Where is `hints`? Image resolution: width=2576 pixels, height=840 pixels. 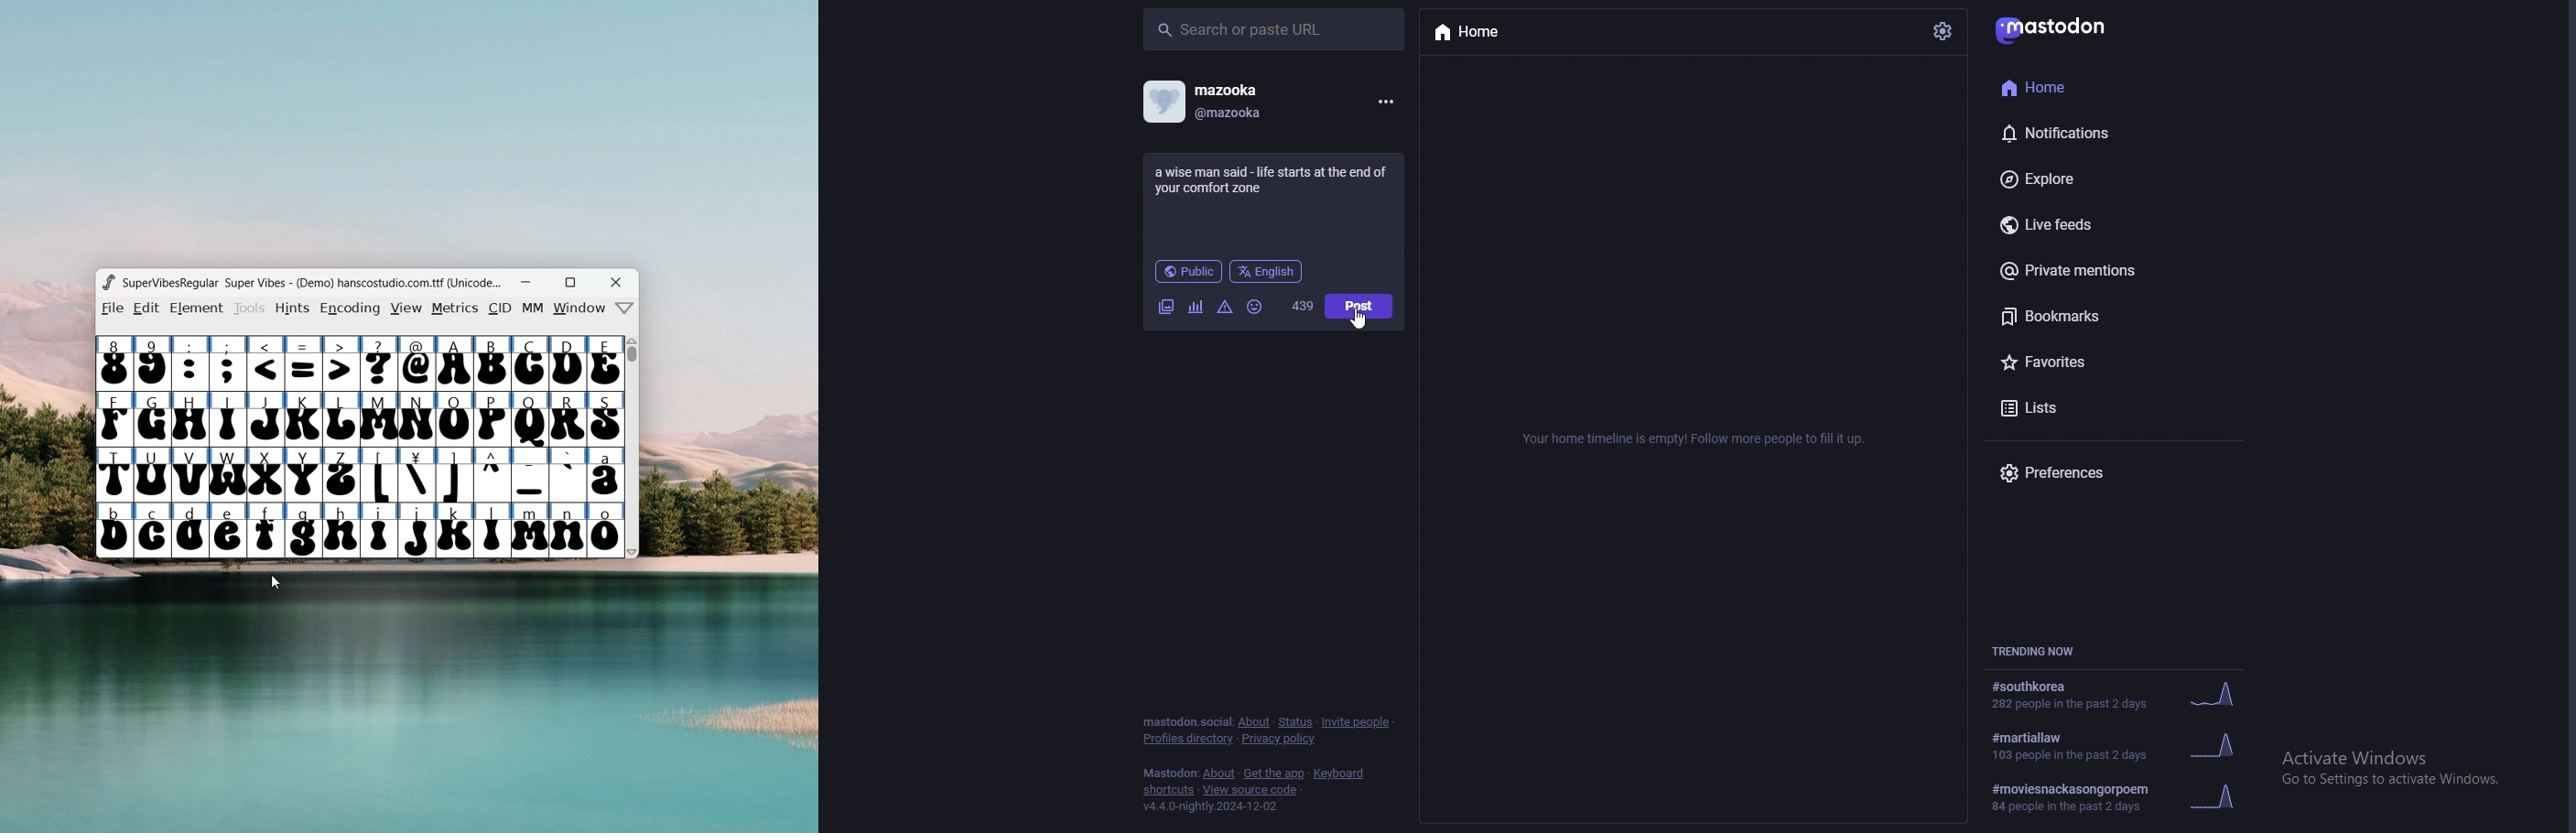
hints is located at coordinates (294, 309).